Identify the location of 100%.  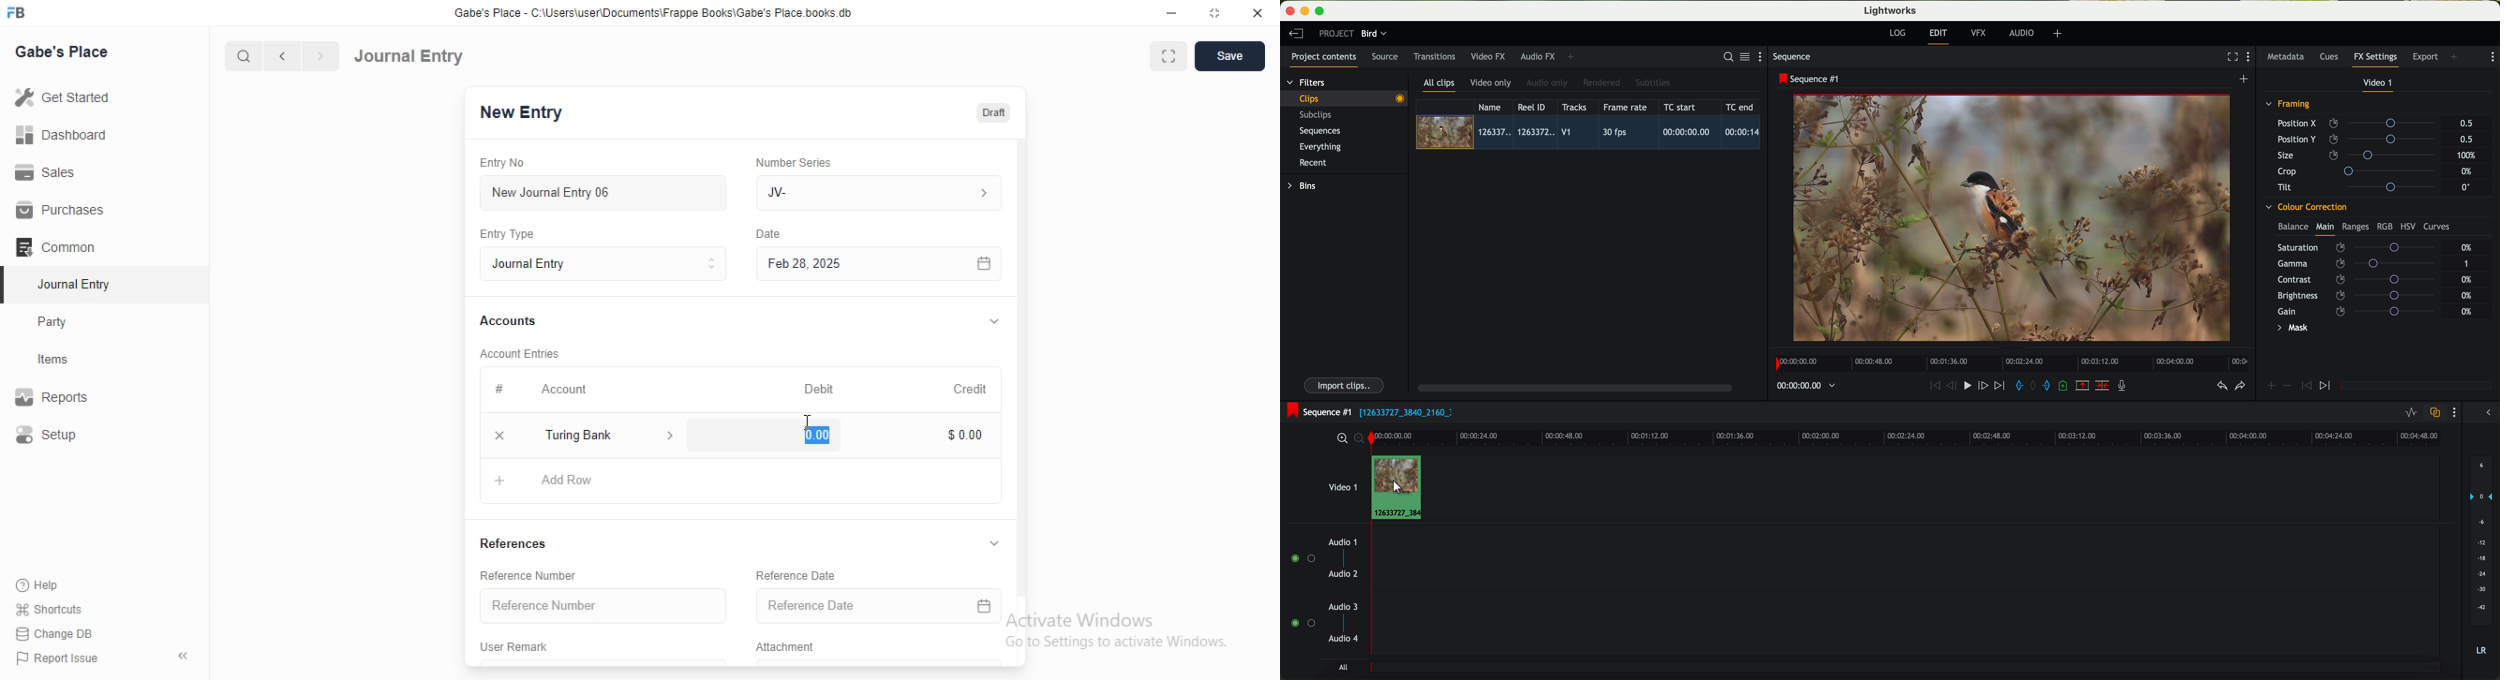
(2469, 155).